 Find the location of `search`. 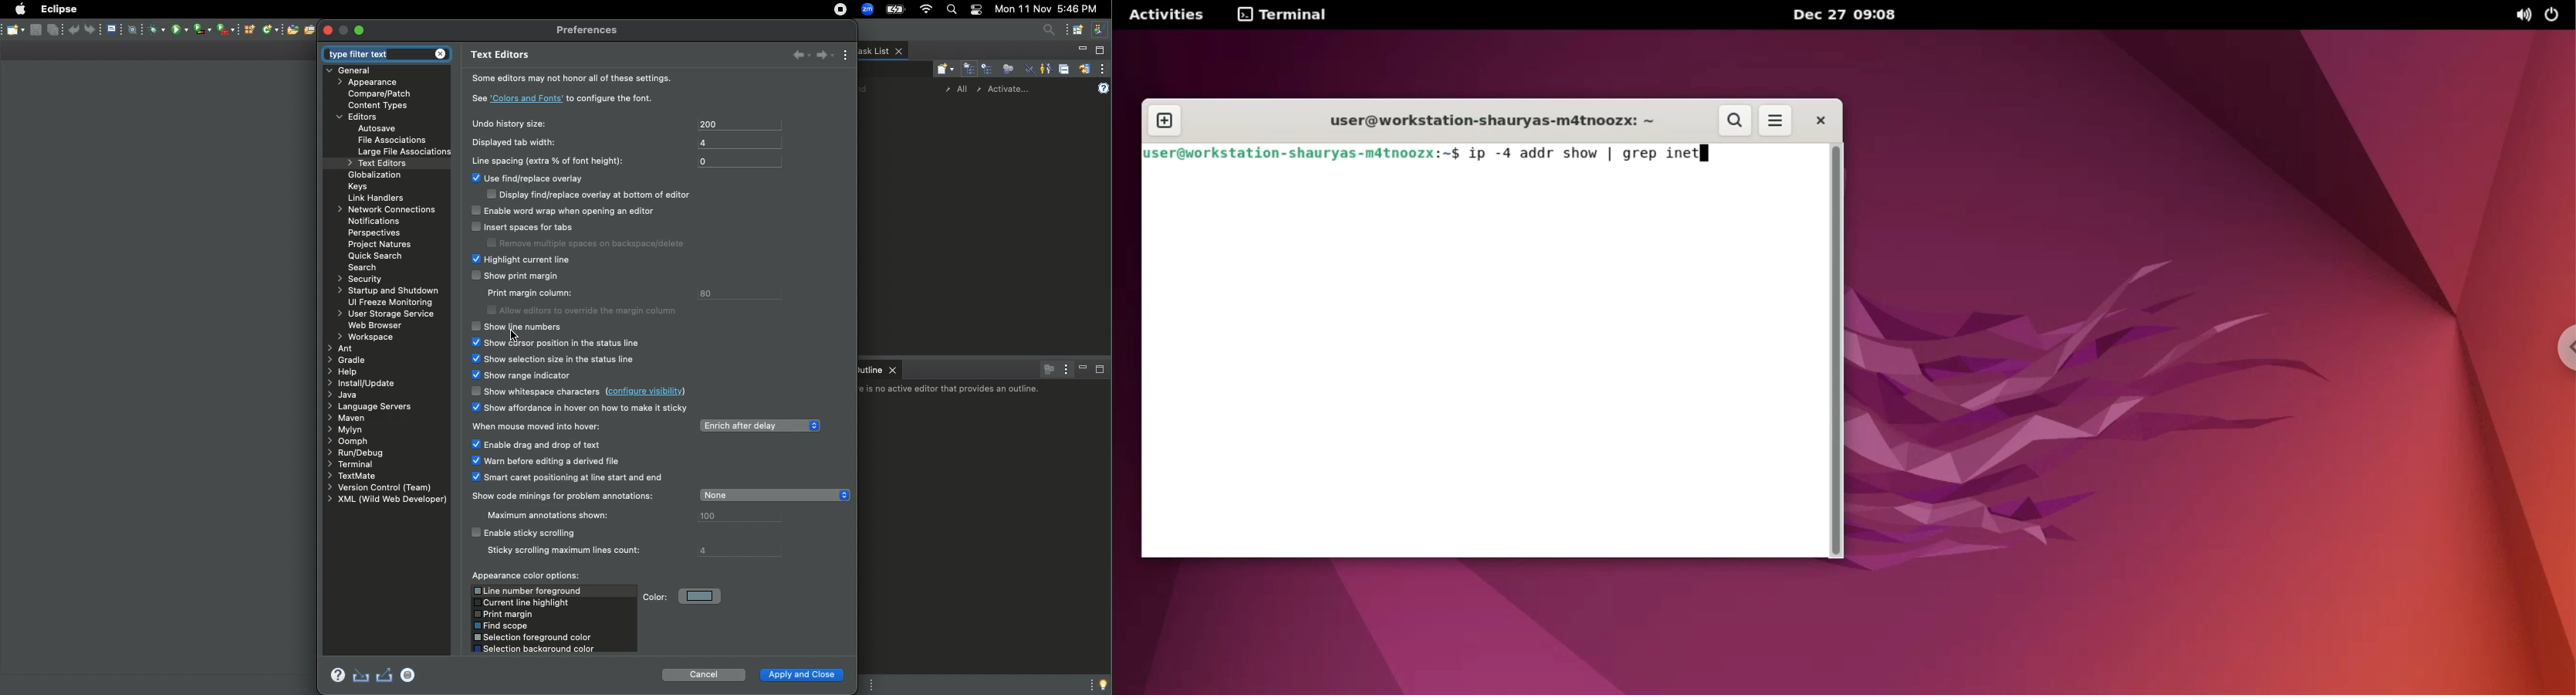

search is located at coordinates (1736, 122).